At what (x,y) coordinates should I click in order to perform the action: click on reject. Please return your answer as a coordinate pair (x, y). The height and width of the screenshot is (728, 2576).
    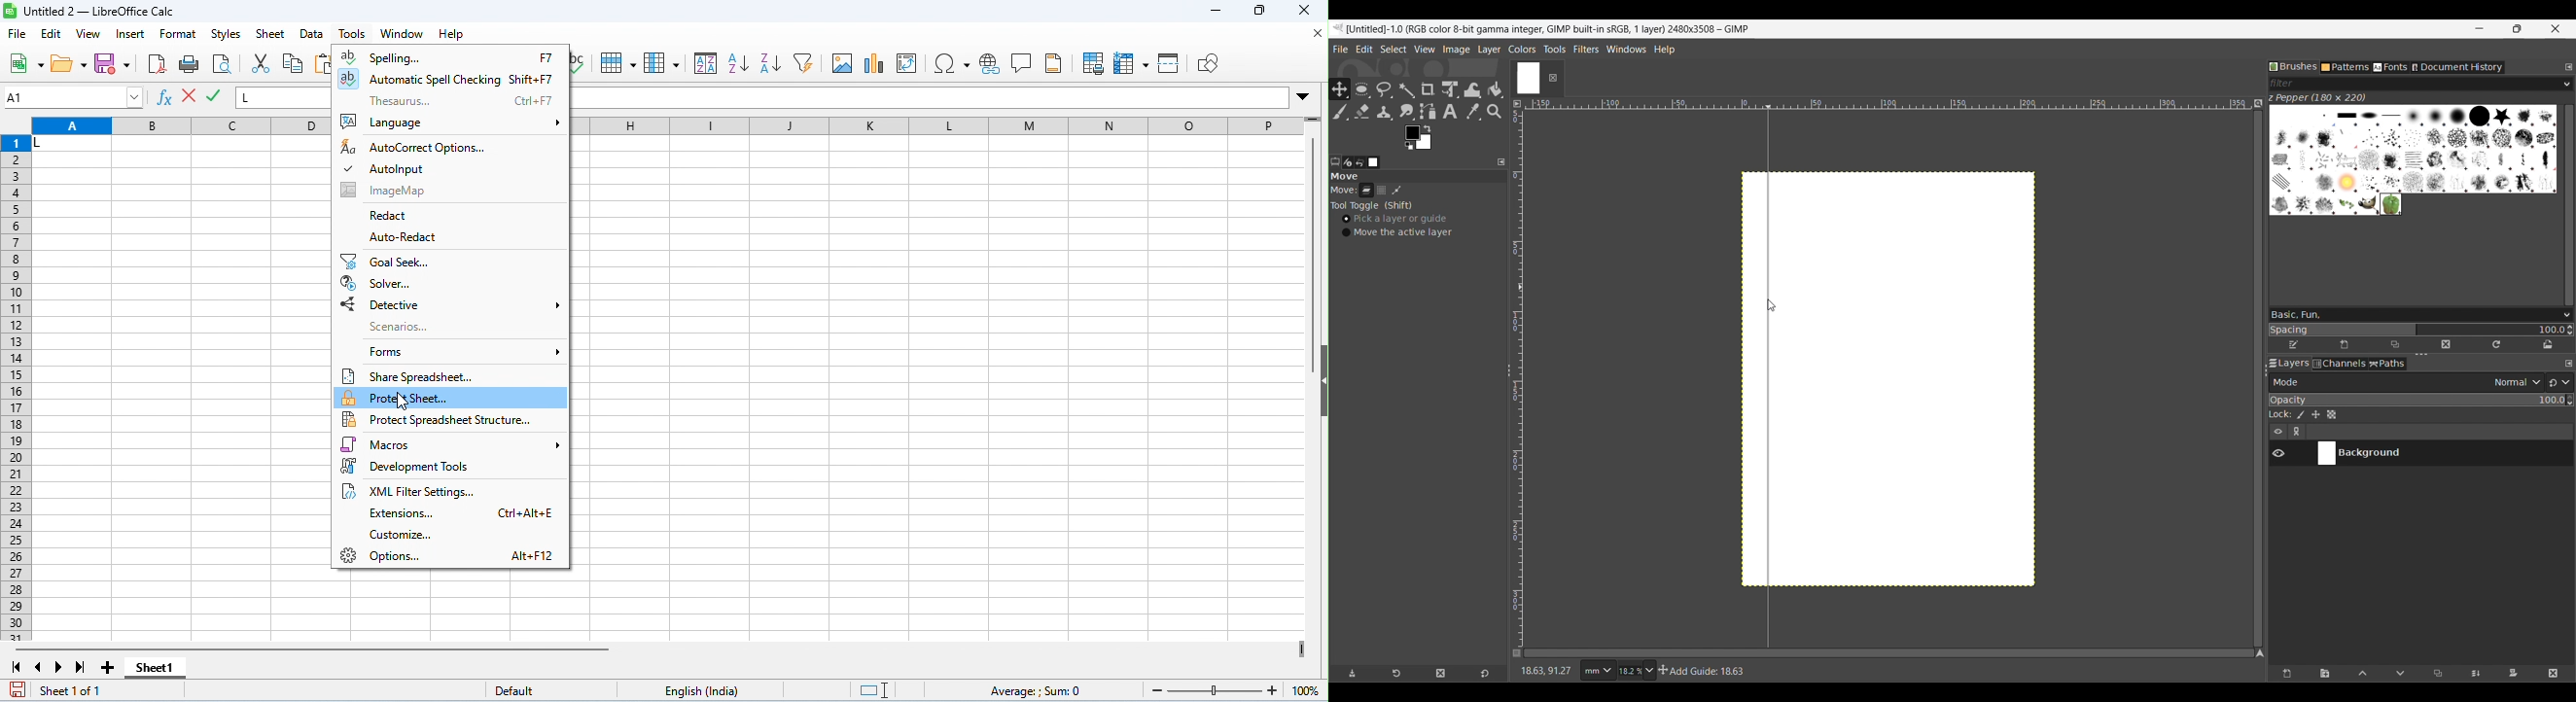
    Looking at the image, I should click on (215, 96).